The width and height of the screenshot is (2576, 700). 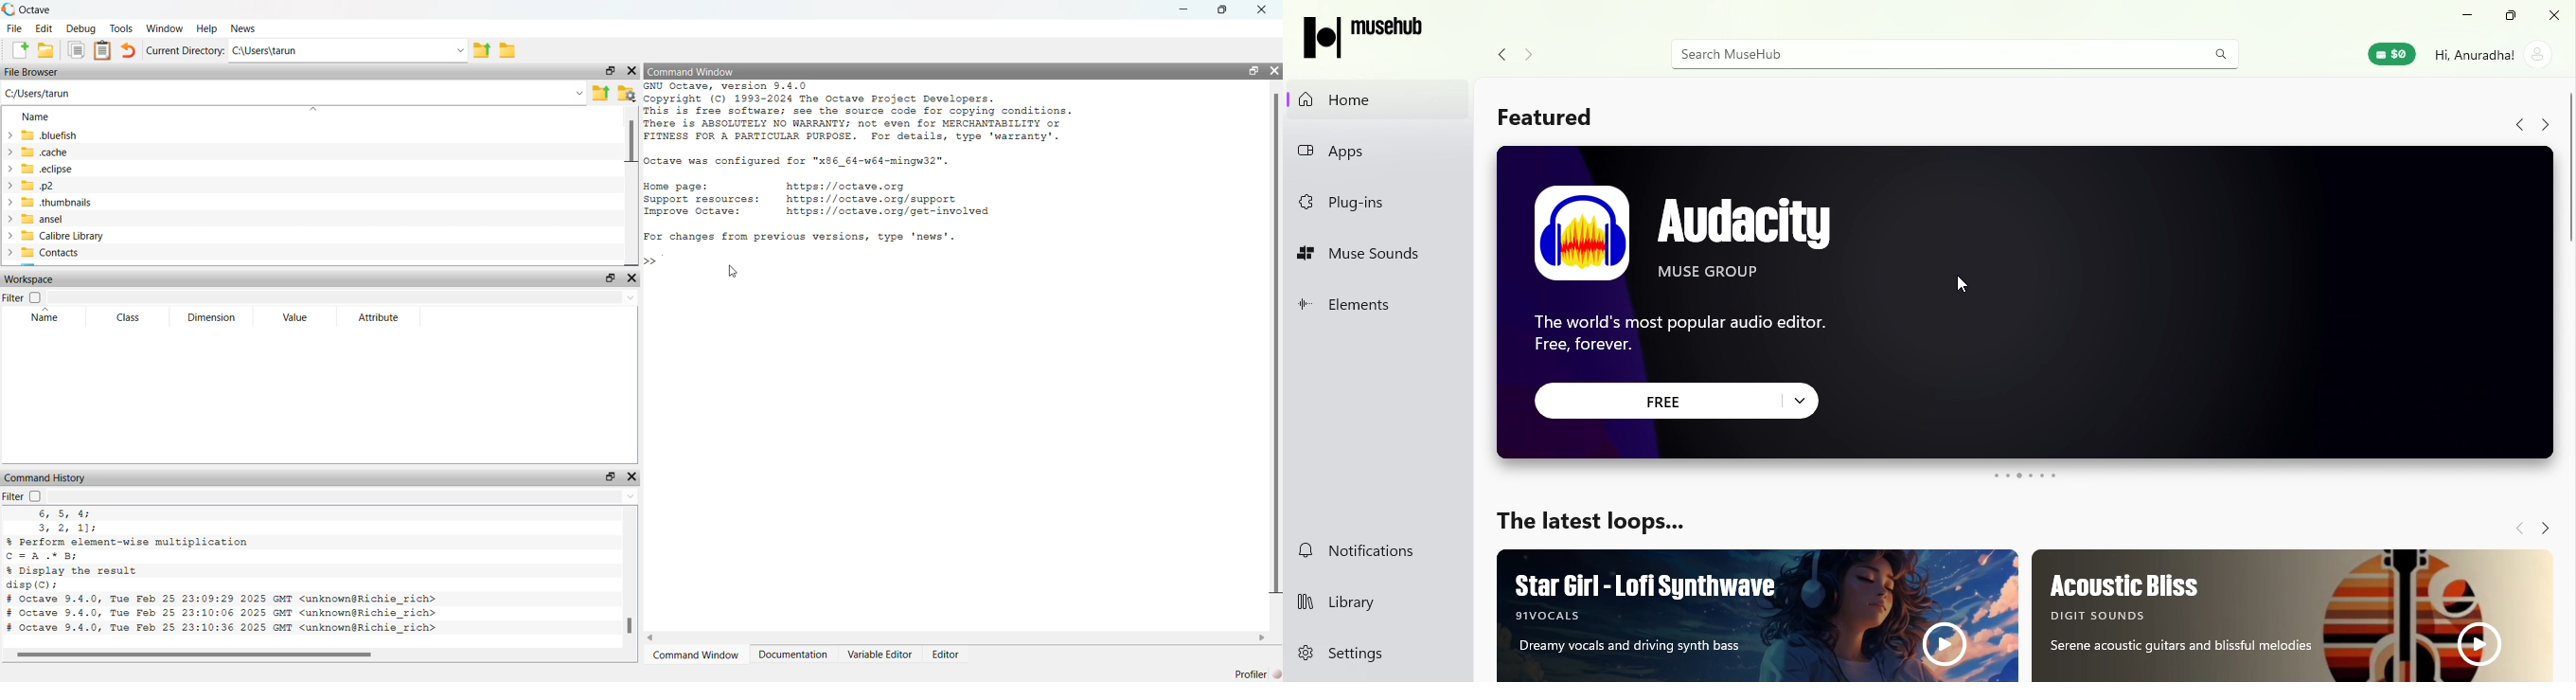 What do you see at coordinates (44, 28) in the screenshot?
I see `Edit` at bounding box center [44, 28].